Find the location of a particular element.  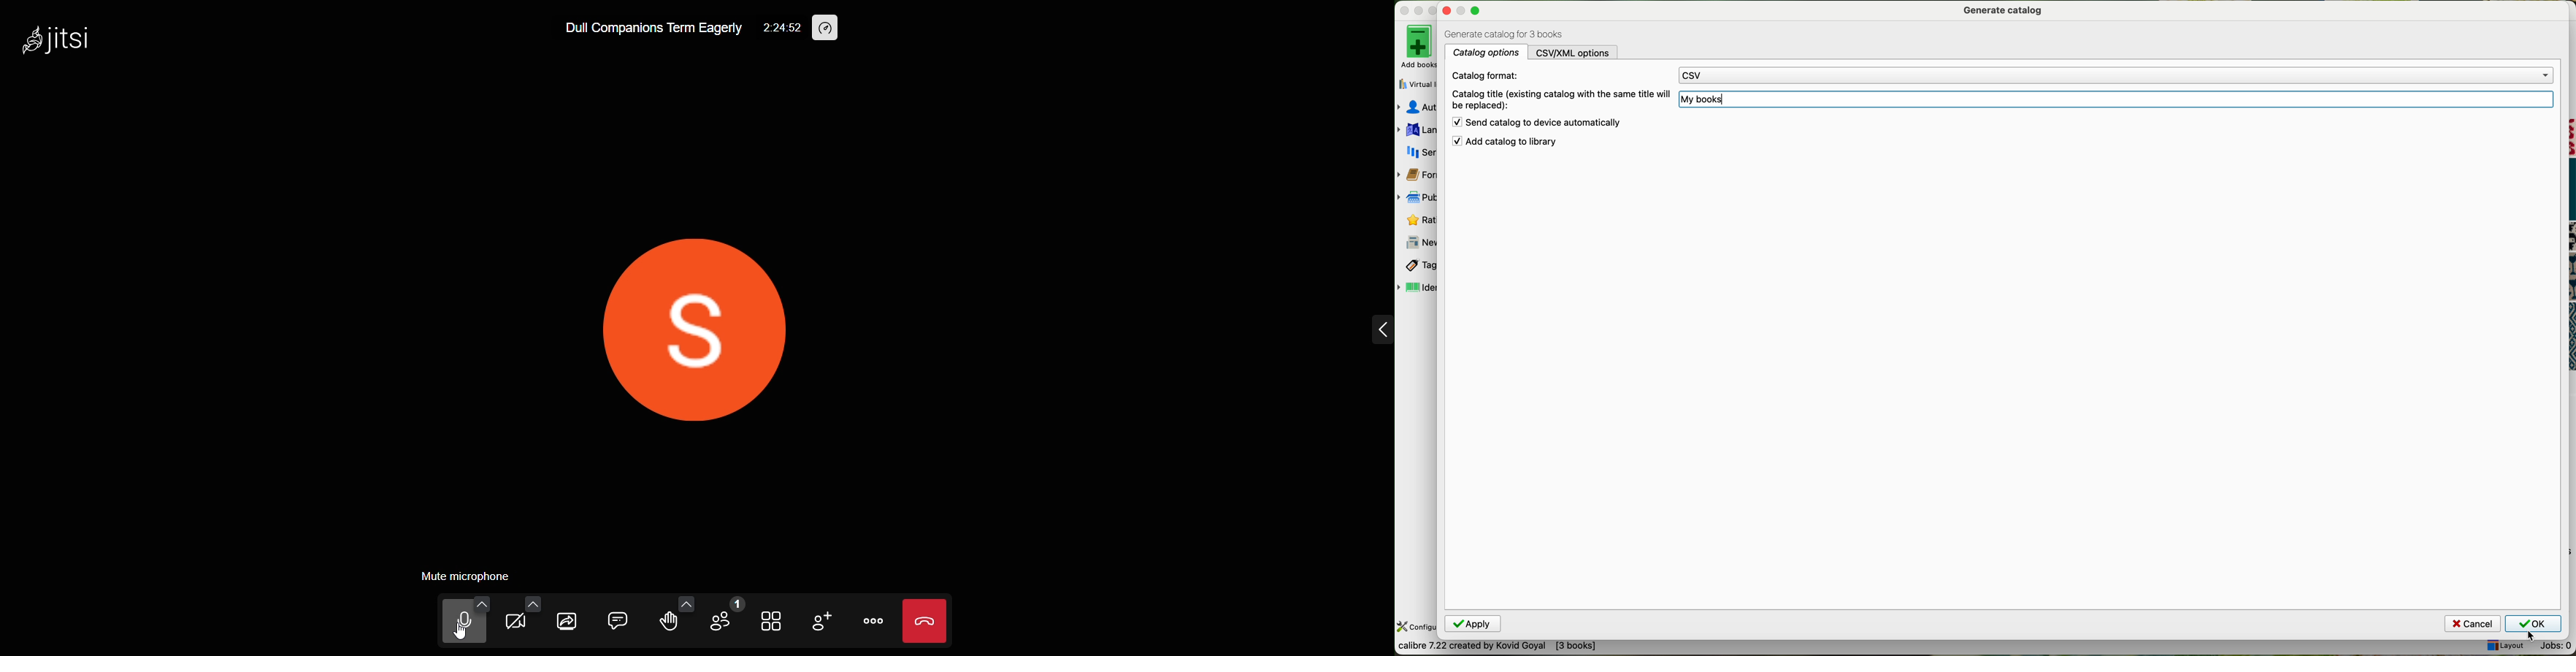

catalog options  is located at coordinates (1480, 52).